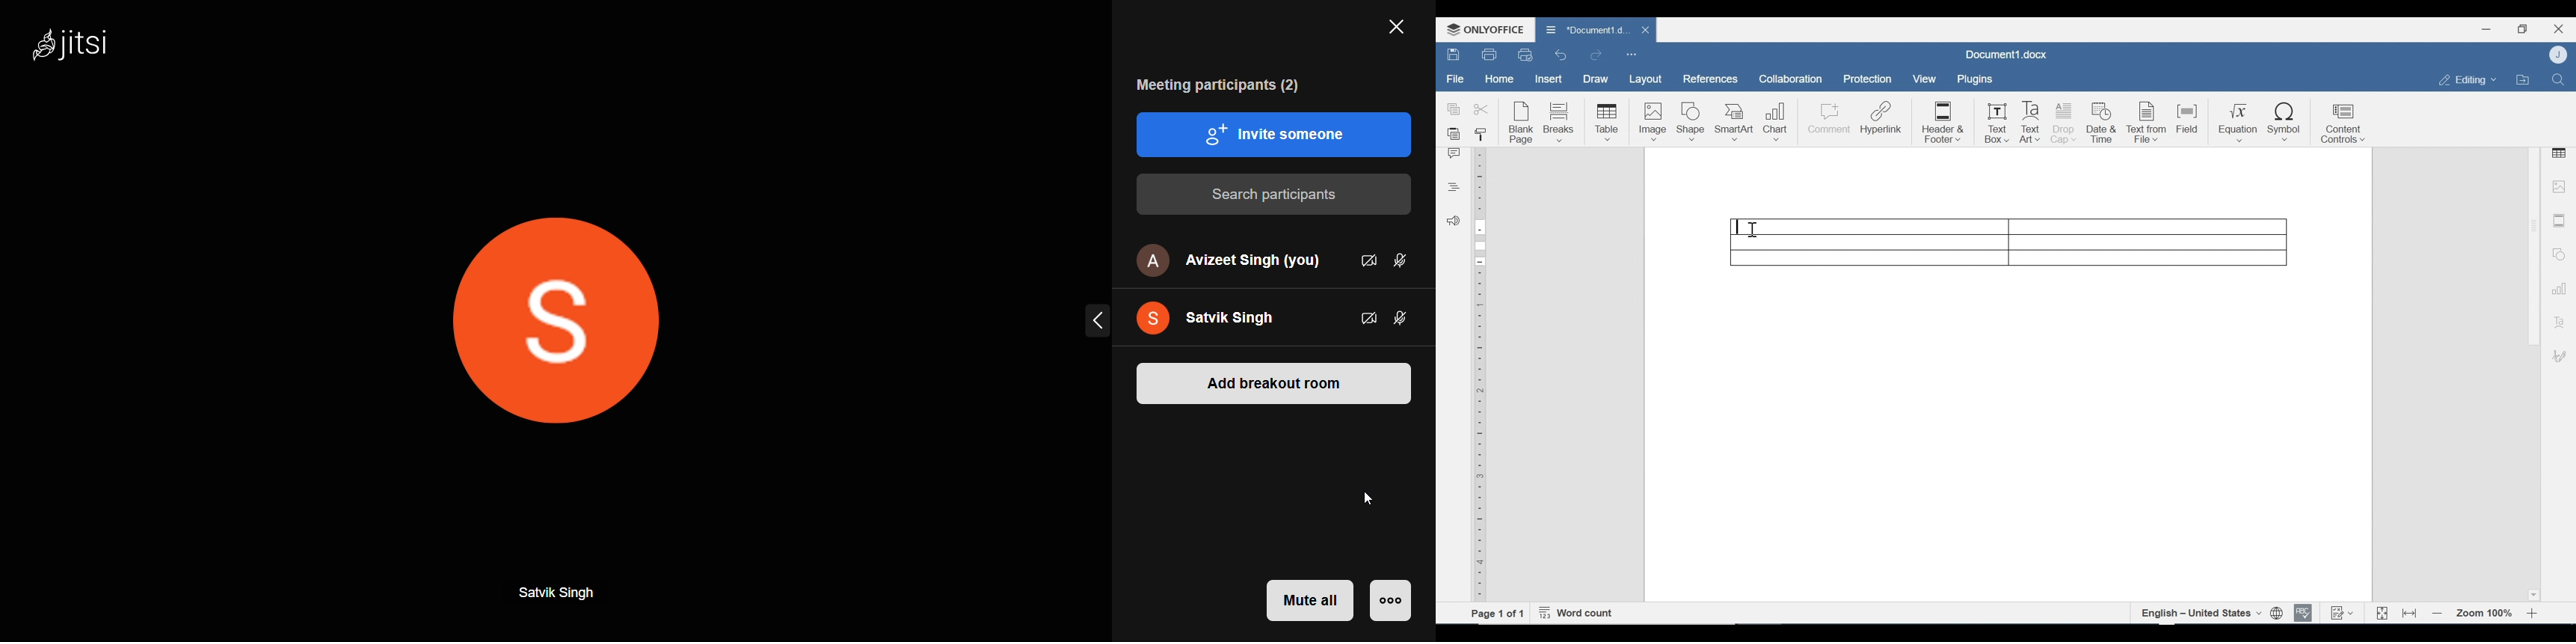 This screenshot has width=2576, height=644. What do you see at coordinates (561, 592) in the screenshot?
I see `Satvik Singh` at bounding box center [561, 592].